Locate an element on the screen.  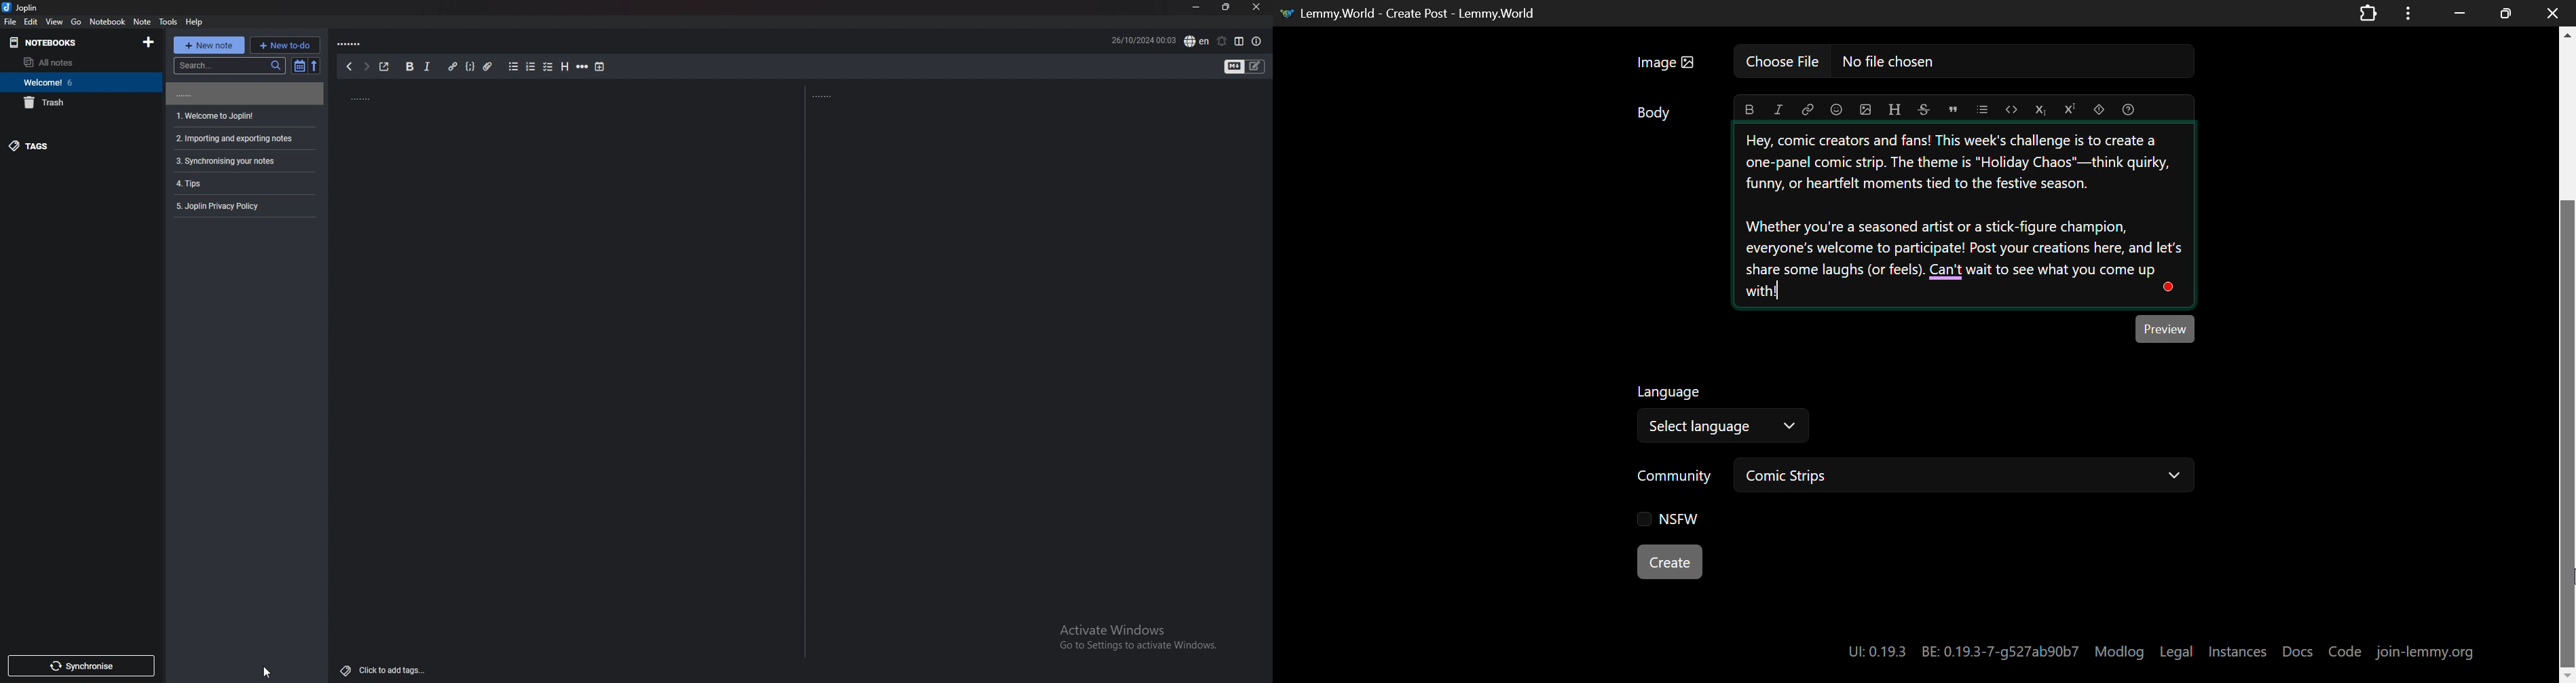
edit is located at coordinates (31, 22).